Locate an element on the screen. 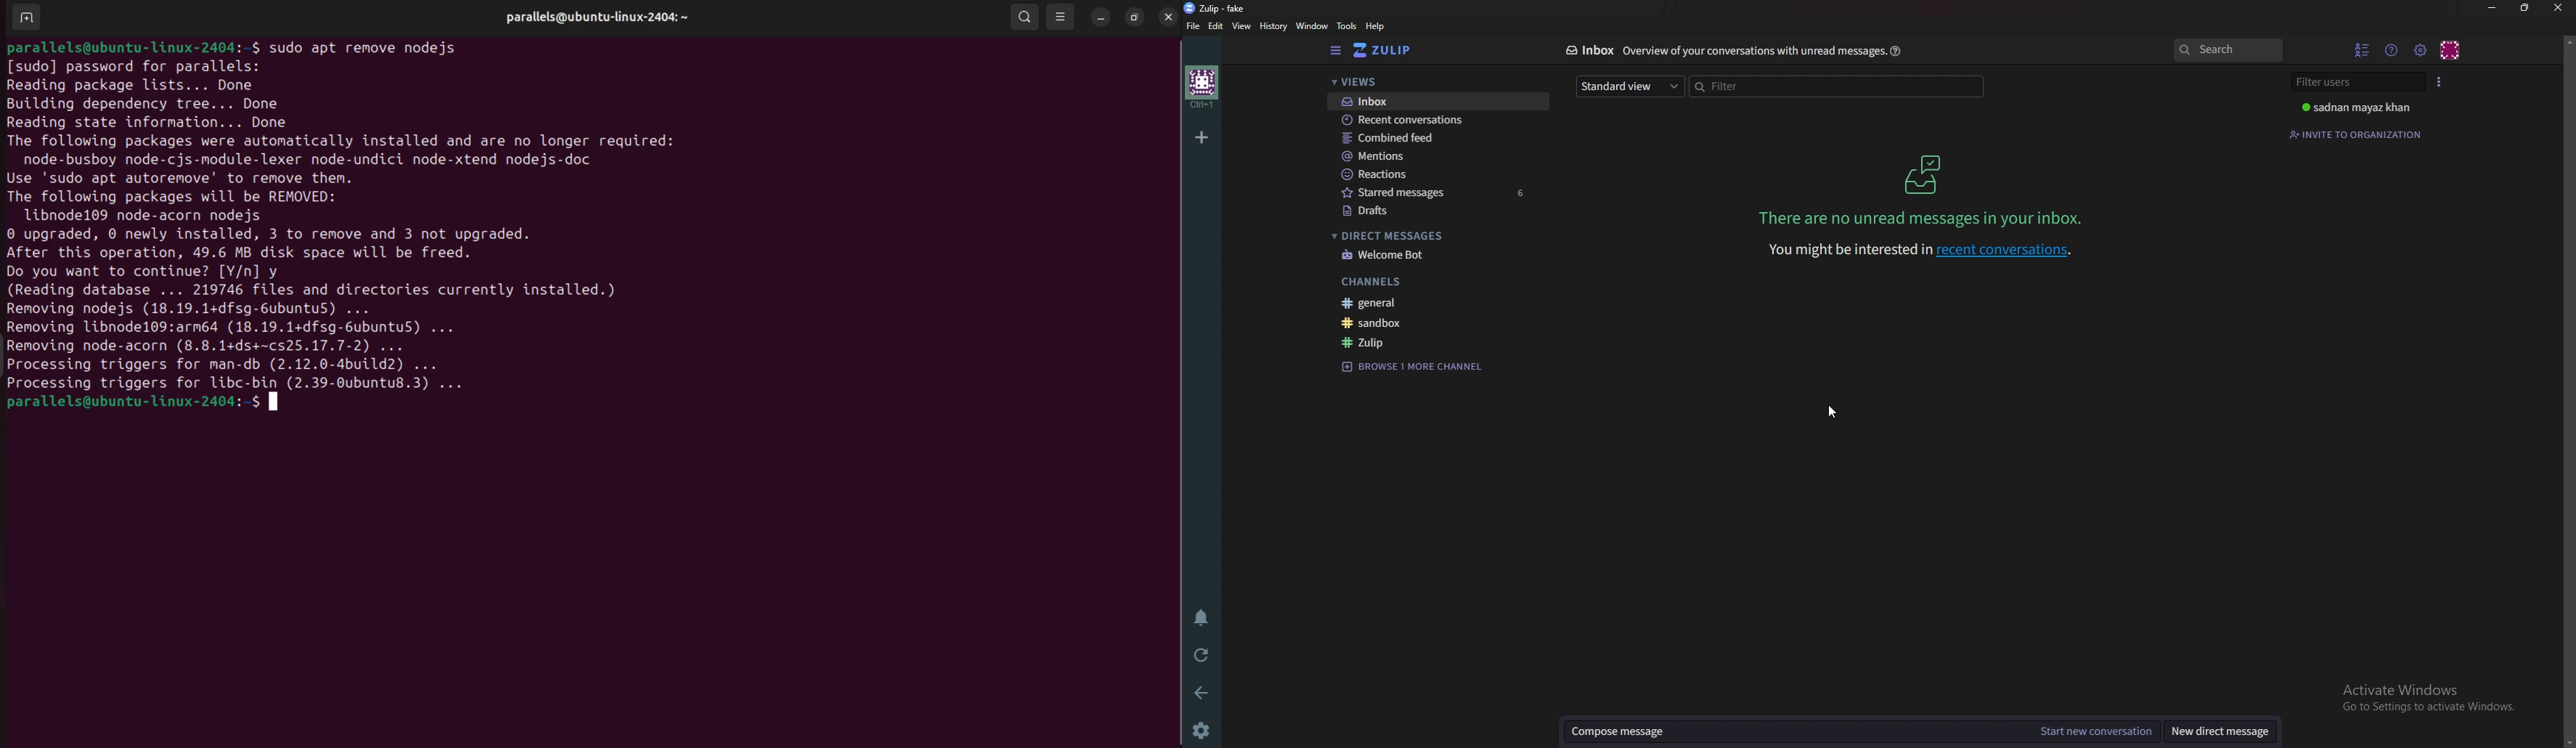 This screenshot has width=2576, height=756. Hide user list is located at coordinates (2362, 50).